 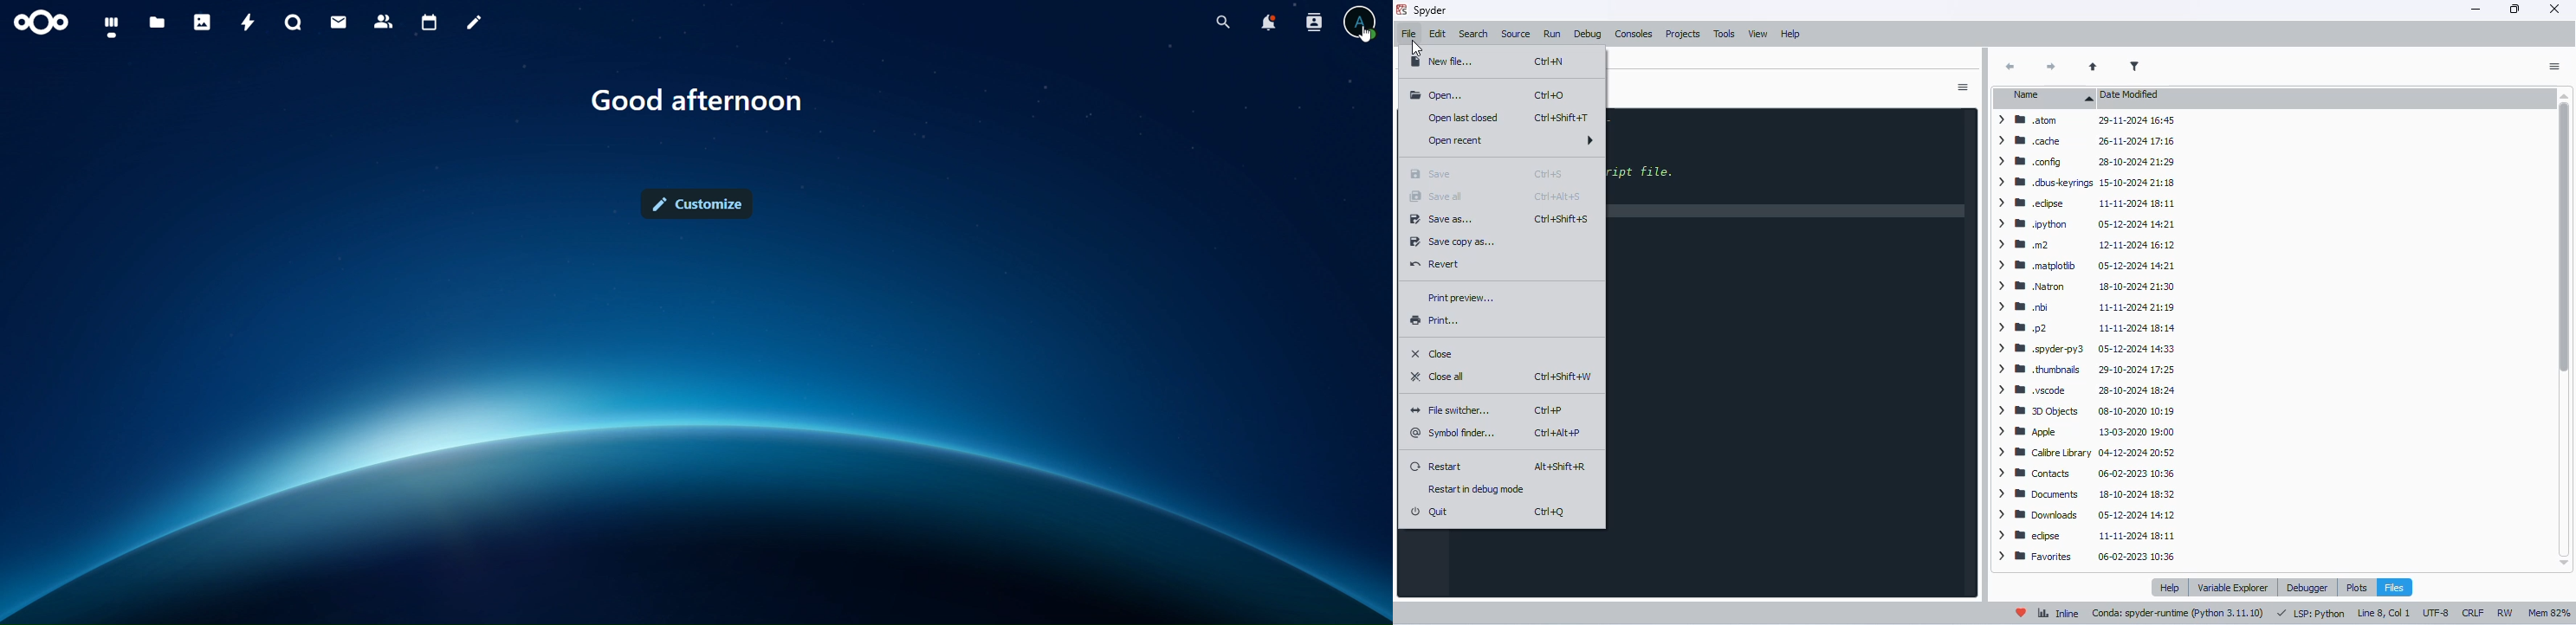 What do you see at coordinates (2087, 557) in the screenshot?
I see `> W Favorites 06-02-2023 10:36` at bounding box center [2087, 557].